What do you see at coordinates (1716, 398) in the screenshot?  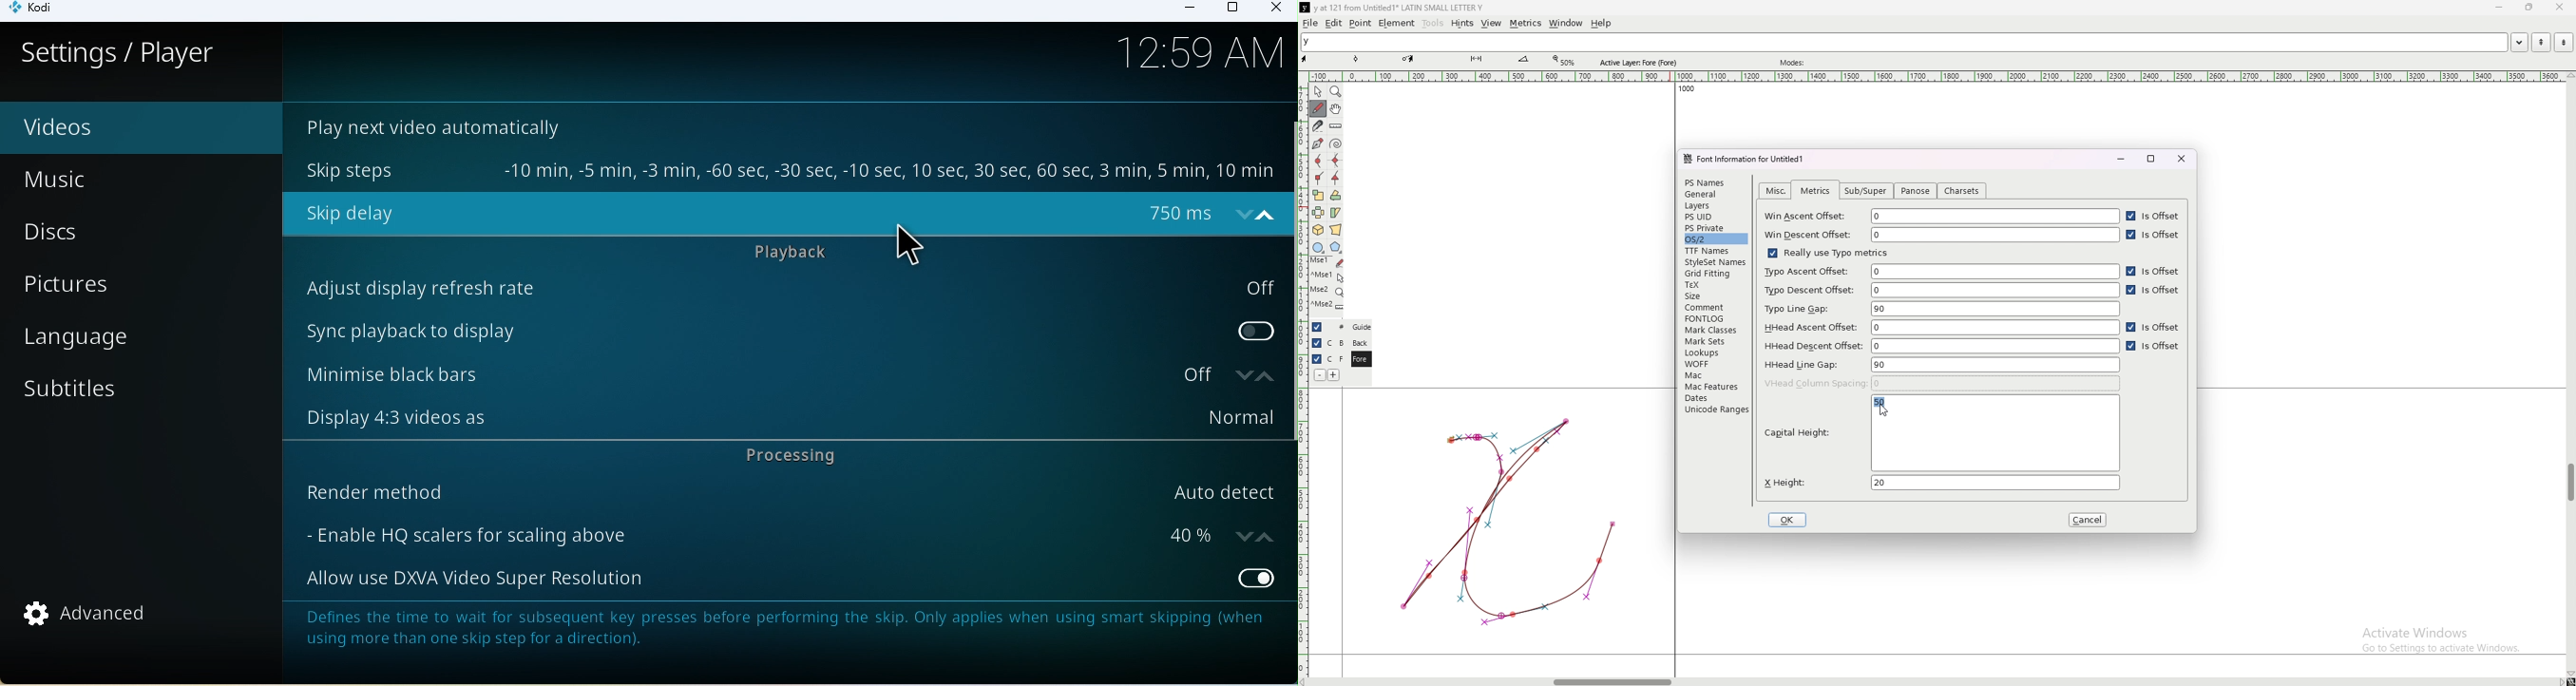 I see `dates` at bounding box center [1716, 398].